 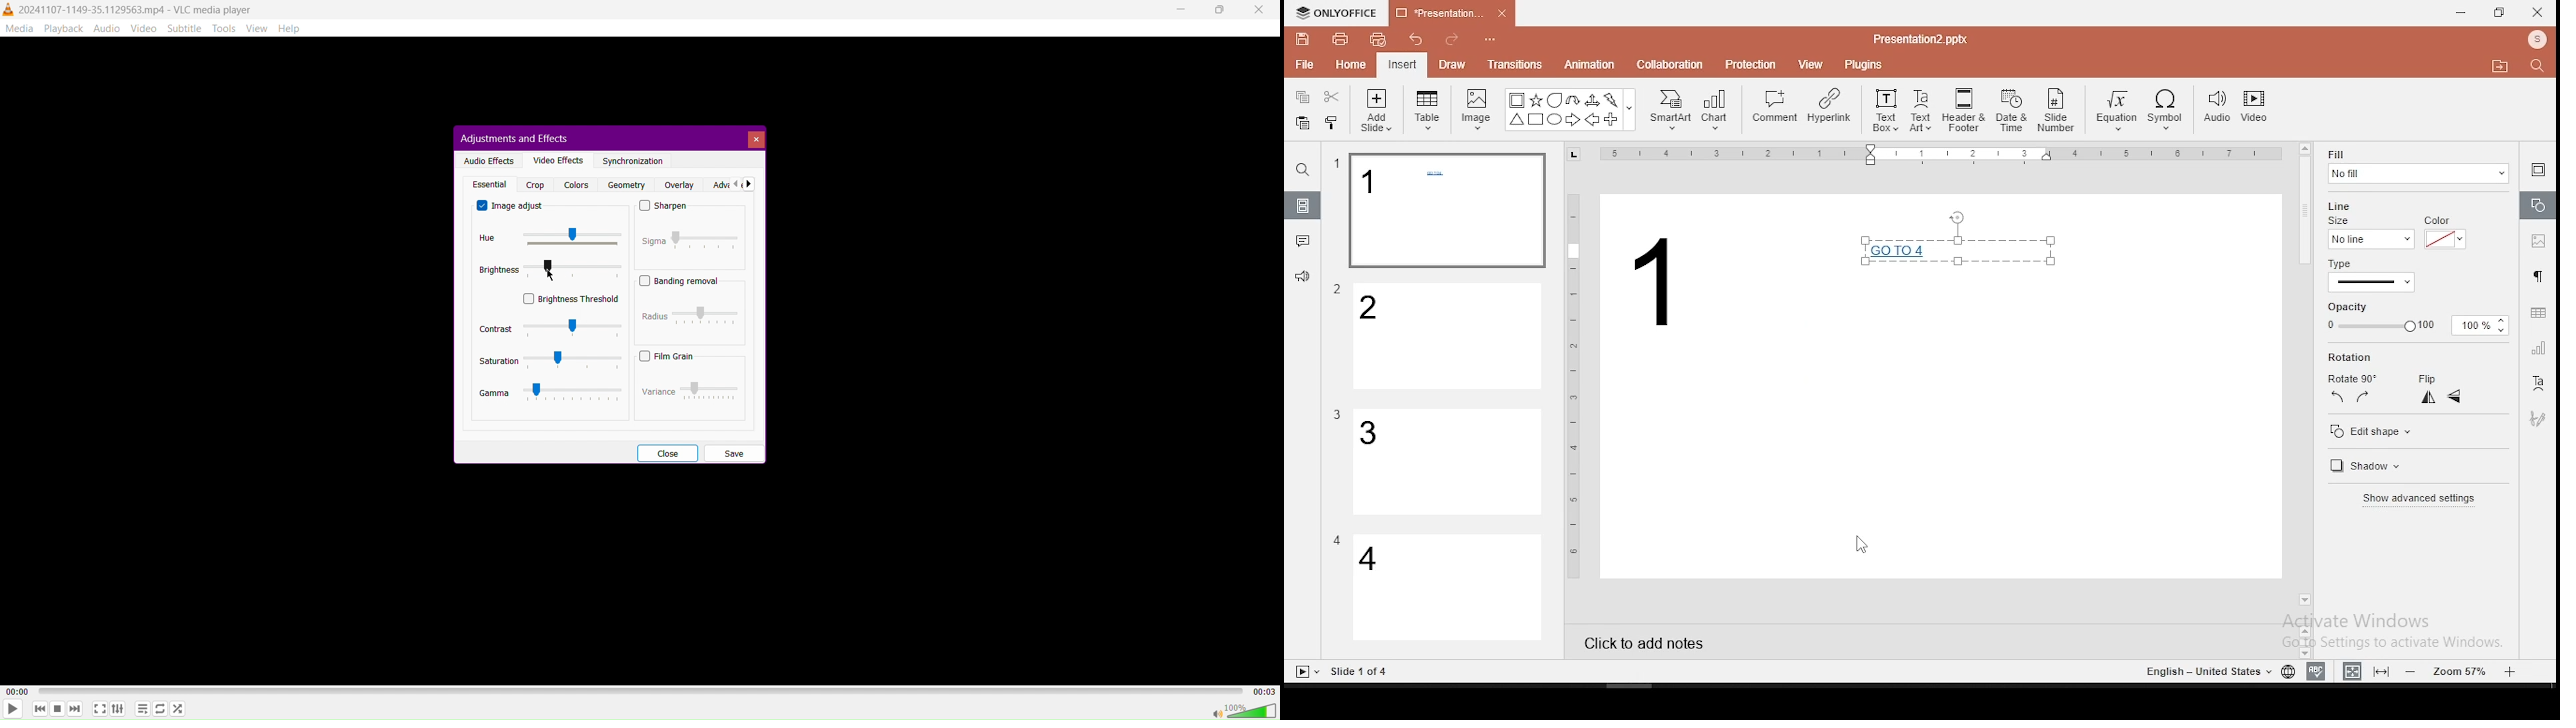 What do you see at coordinates (1662, 282) in the screenshot?
I see `1` at bounding box center [1662, 282].